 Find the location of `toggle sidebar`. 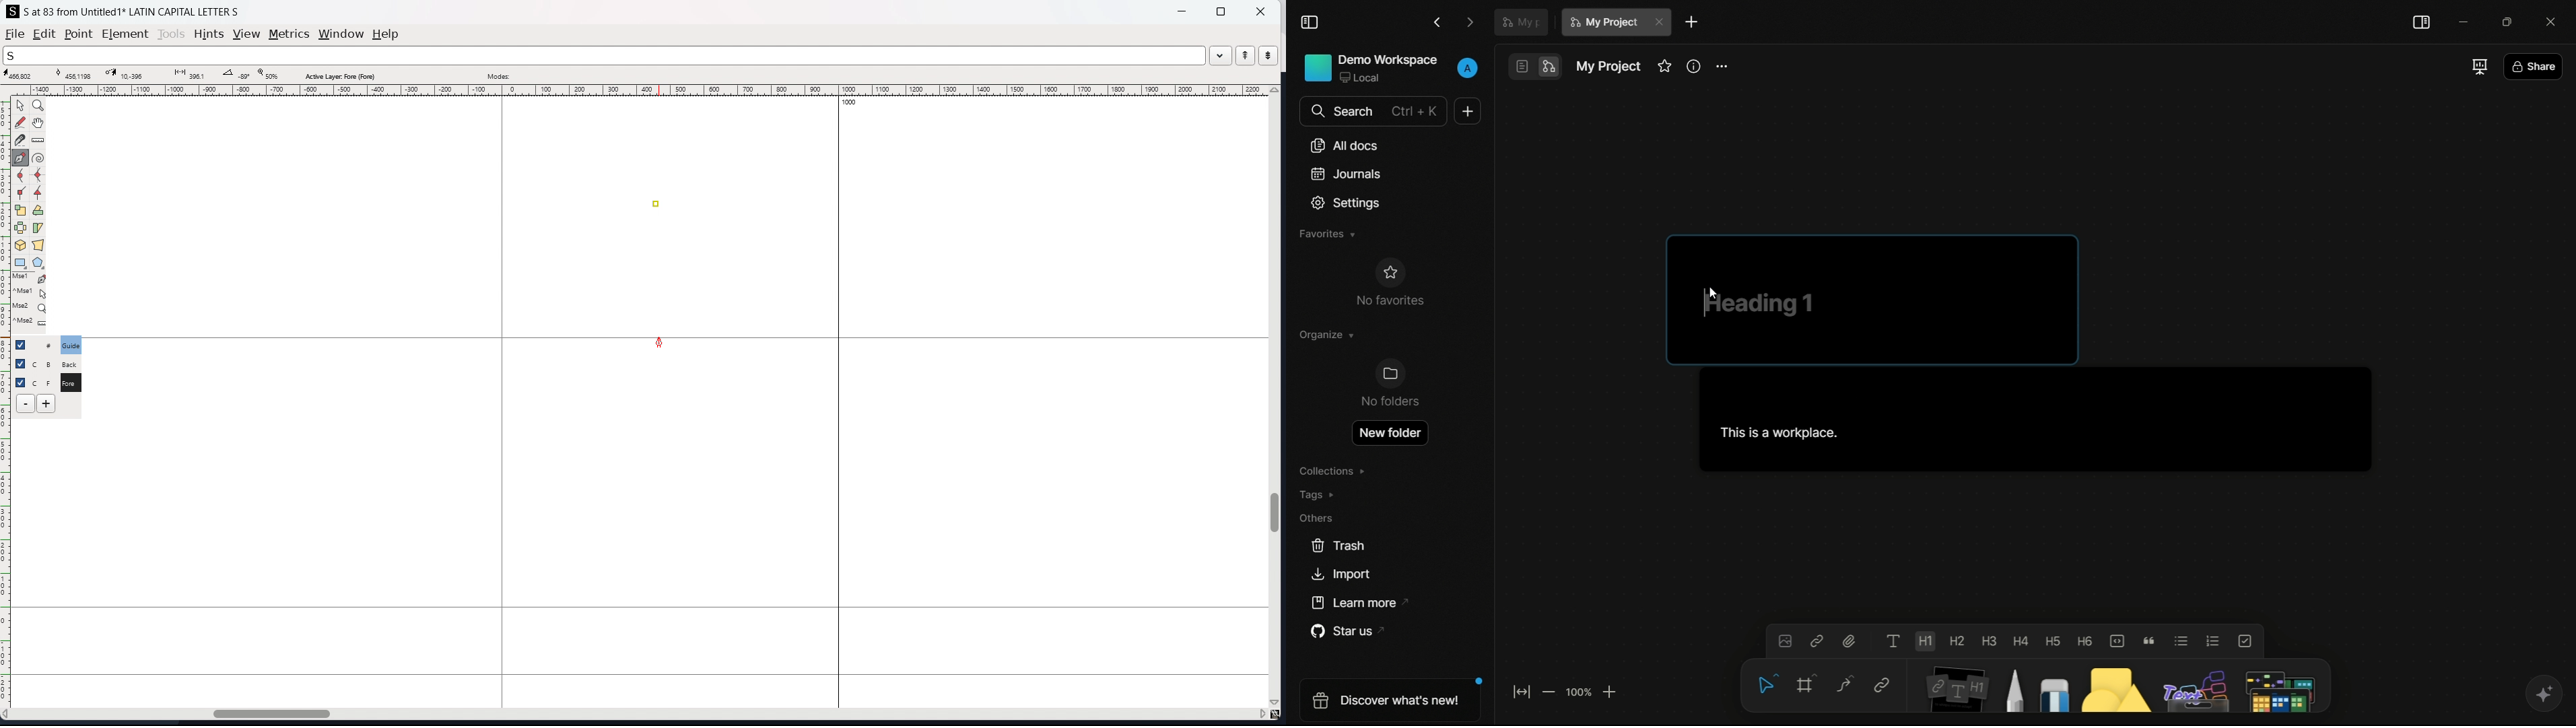

toggle sidebar is located at coordinates (2422, 23).